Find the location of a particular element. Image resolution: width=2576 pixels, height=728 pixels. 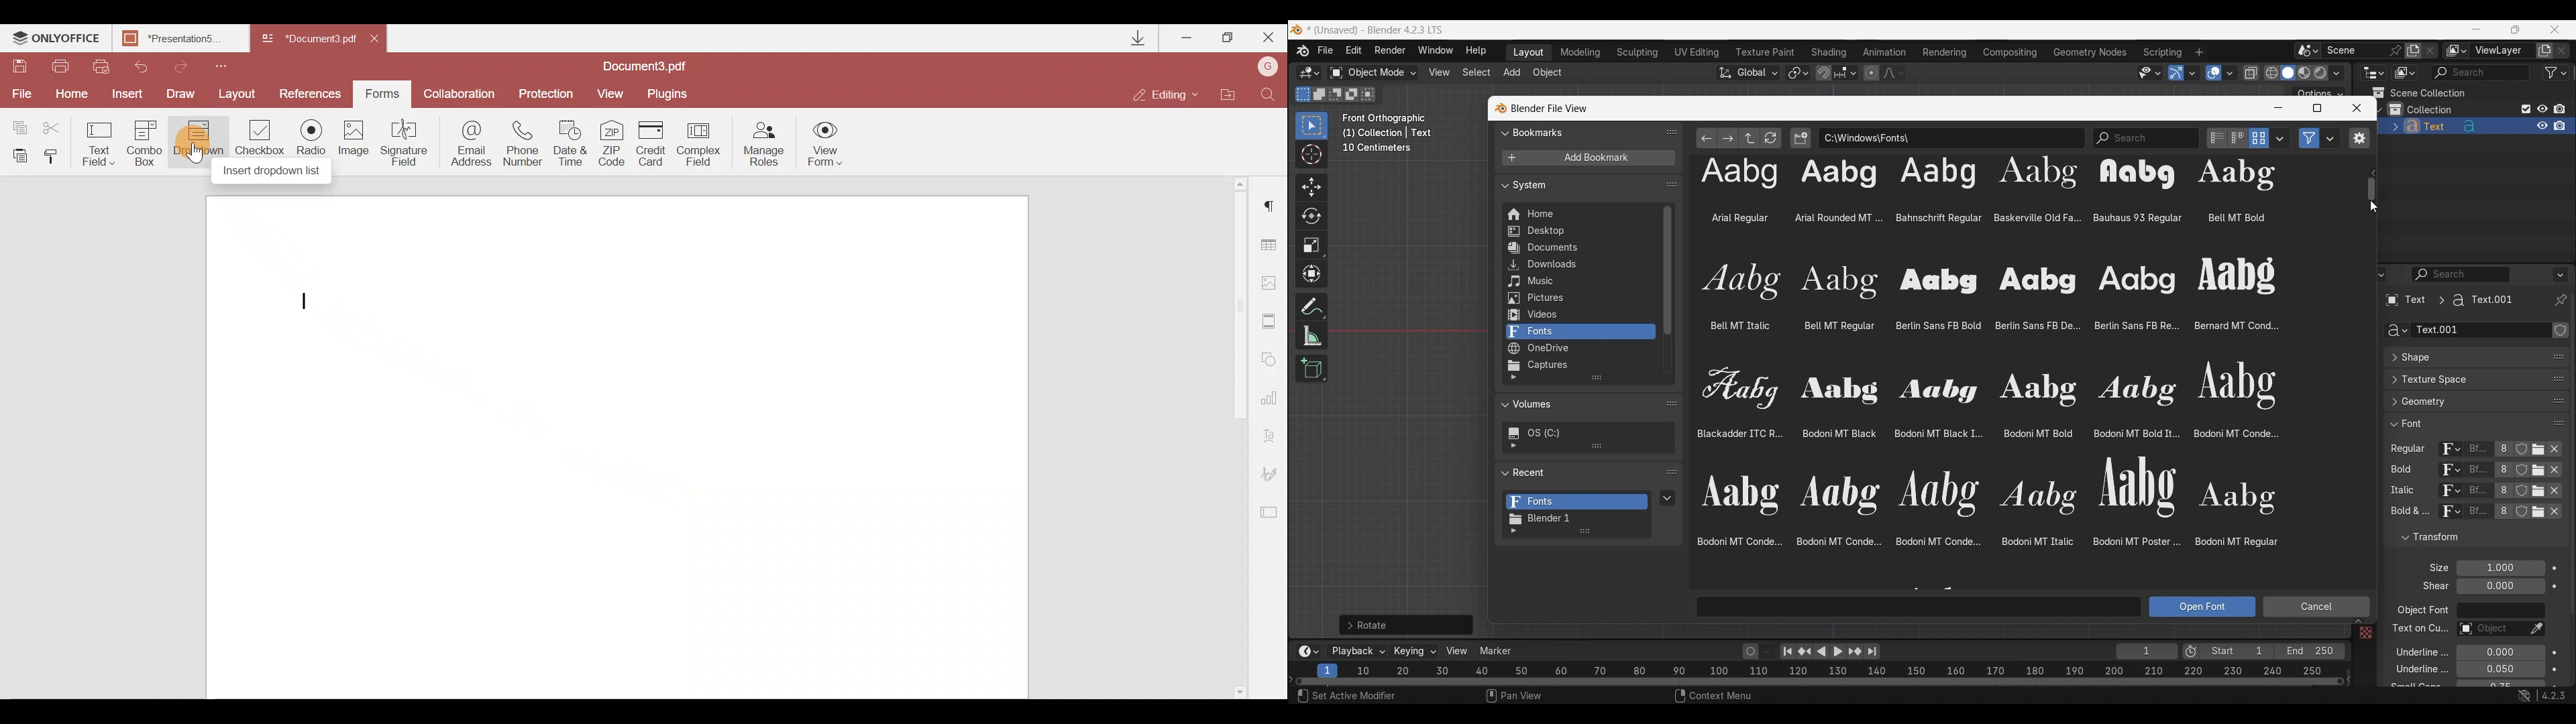

Draw is located at coordinates (184, 94).